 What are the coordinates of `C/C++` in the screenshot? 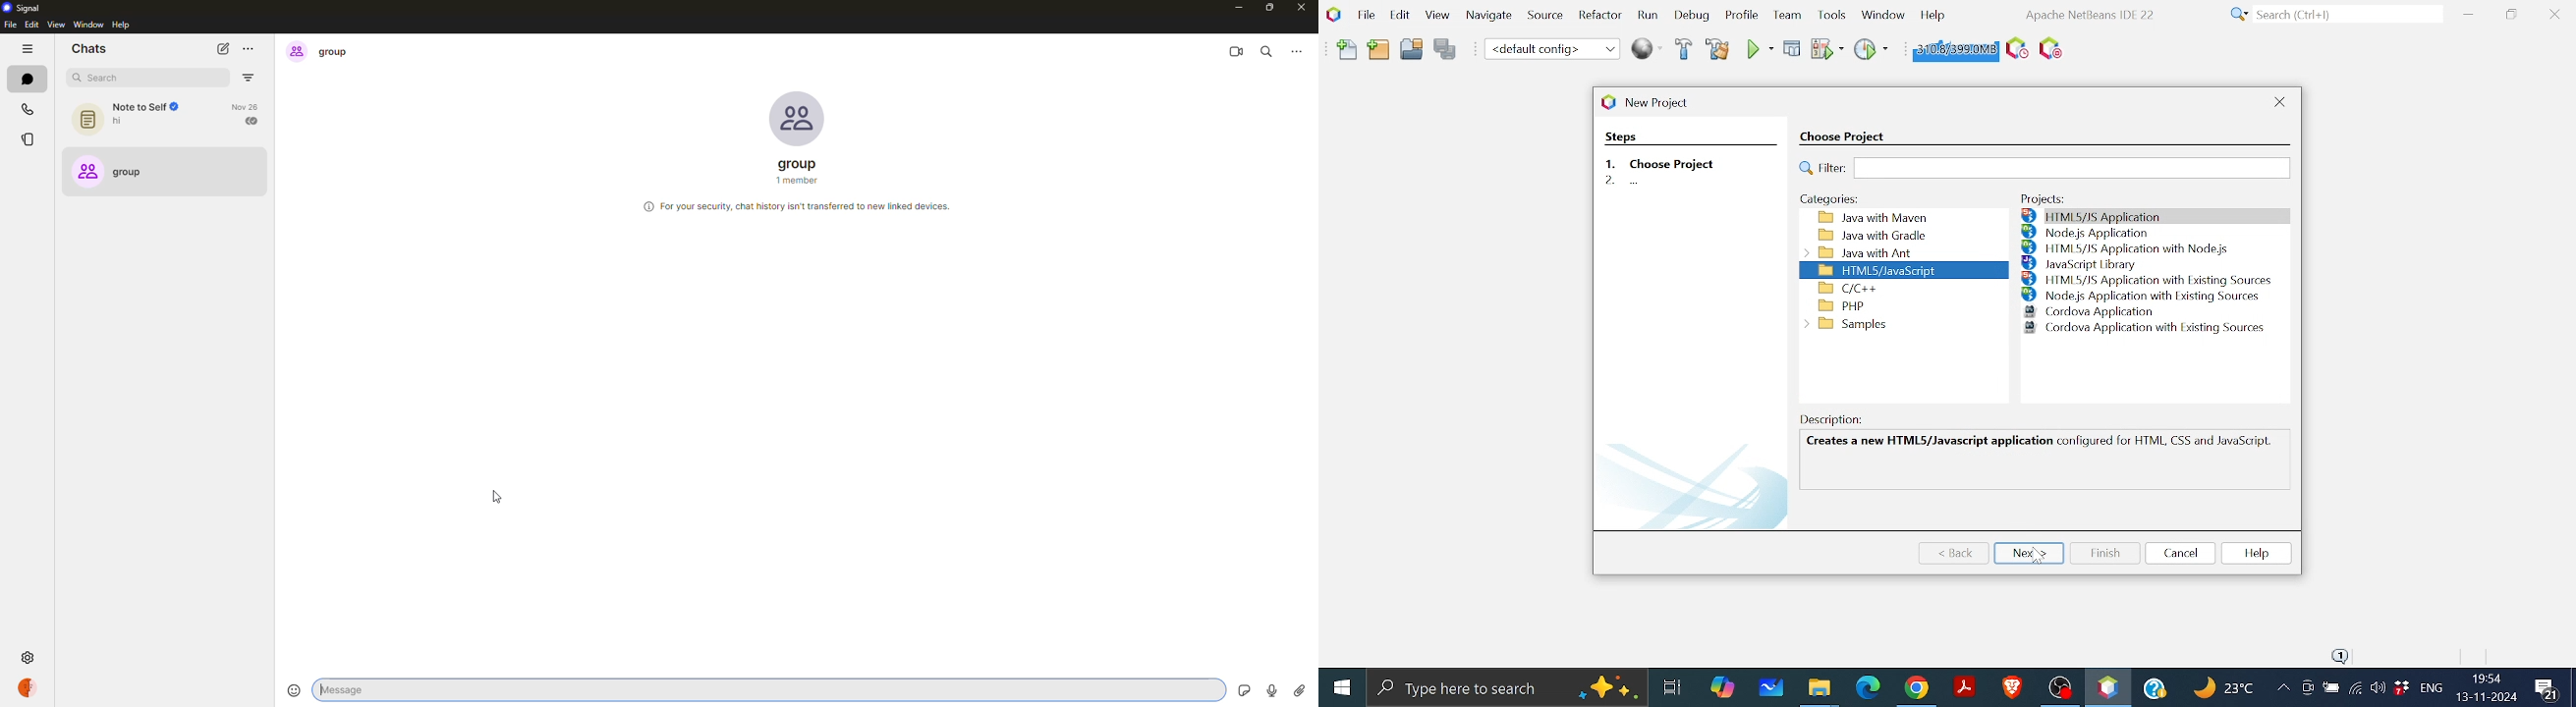 It's located at (1902, 288).